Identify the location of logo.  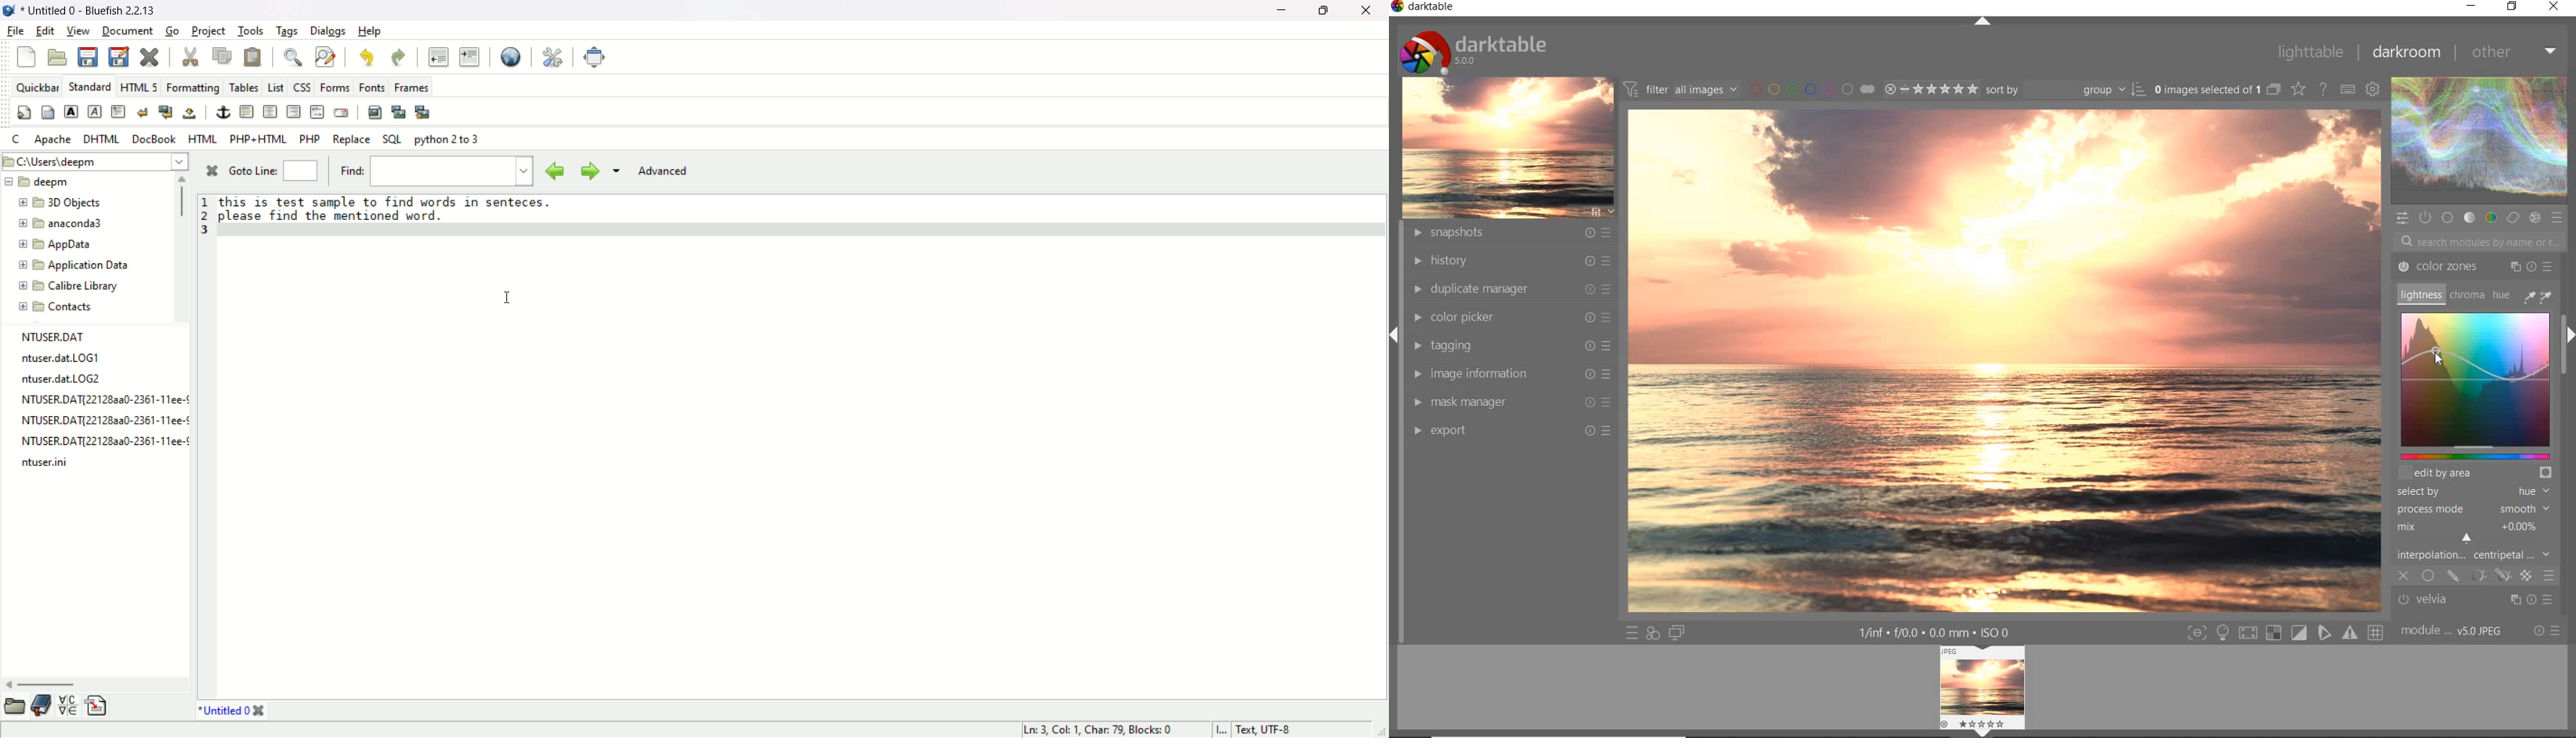
(13, 11).